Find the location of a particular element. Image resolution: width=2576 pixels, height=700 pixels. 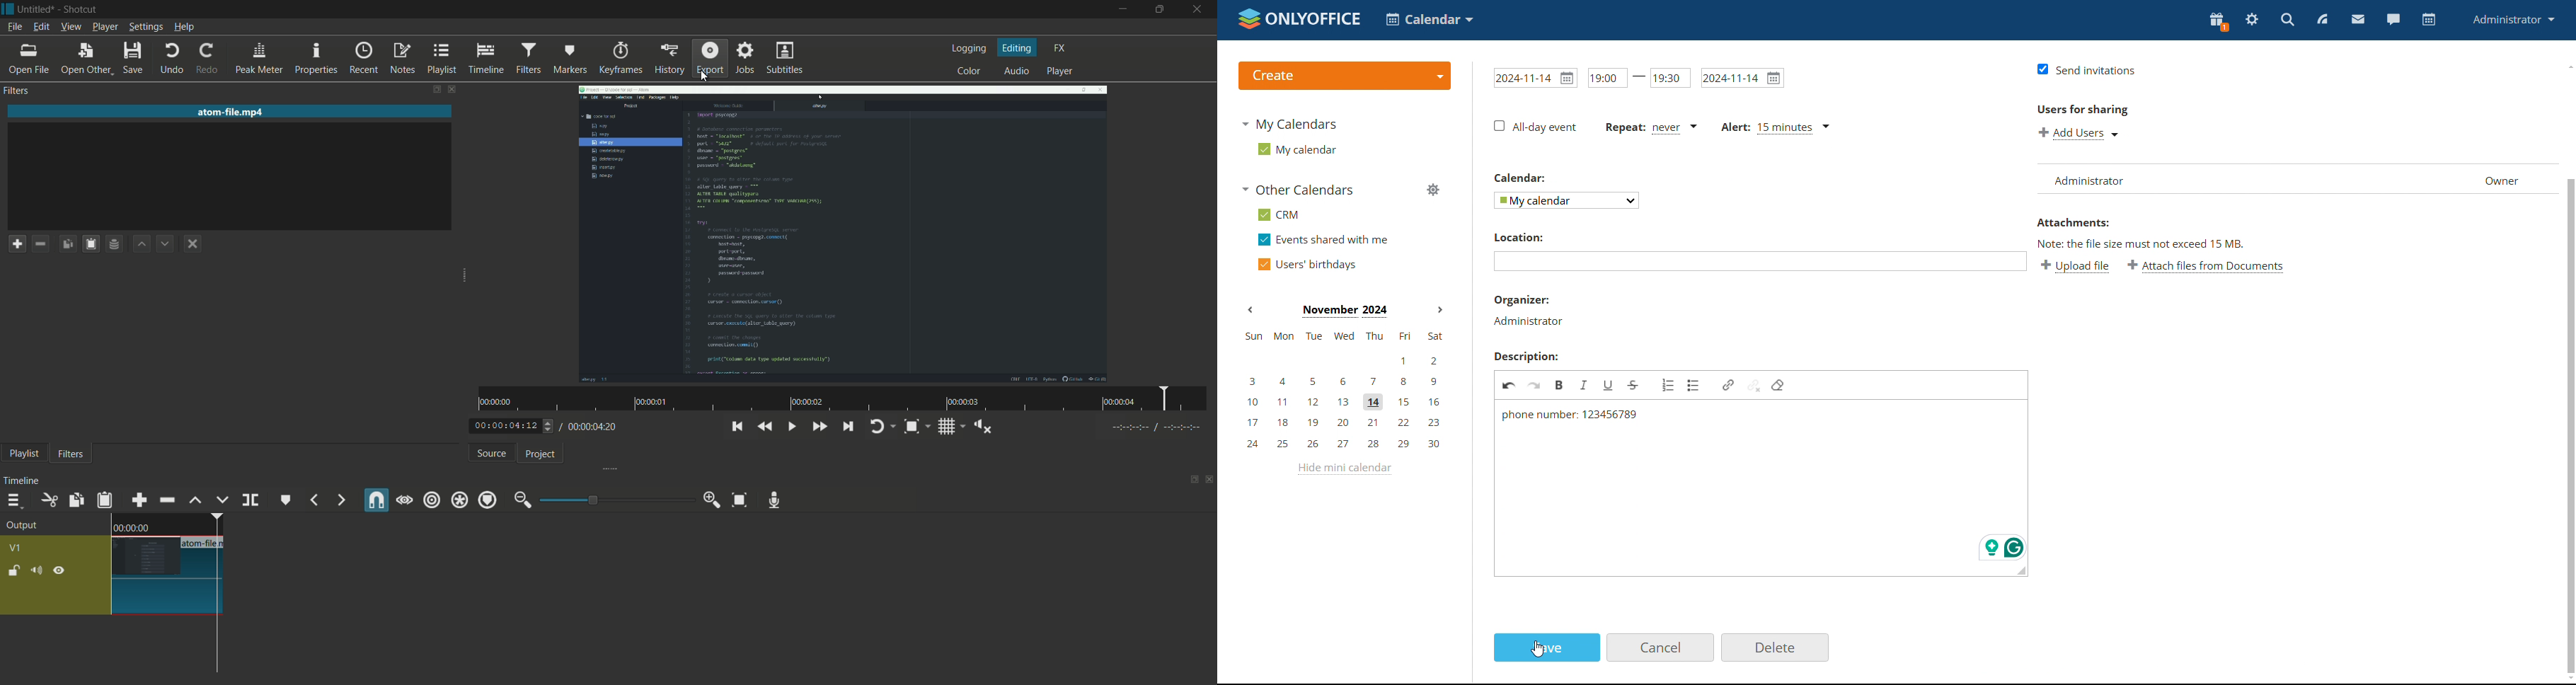

current month is located at coordinates (1343, 311).